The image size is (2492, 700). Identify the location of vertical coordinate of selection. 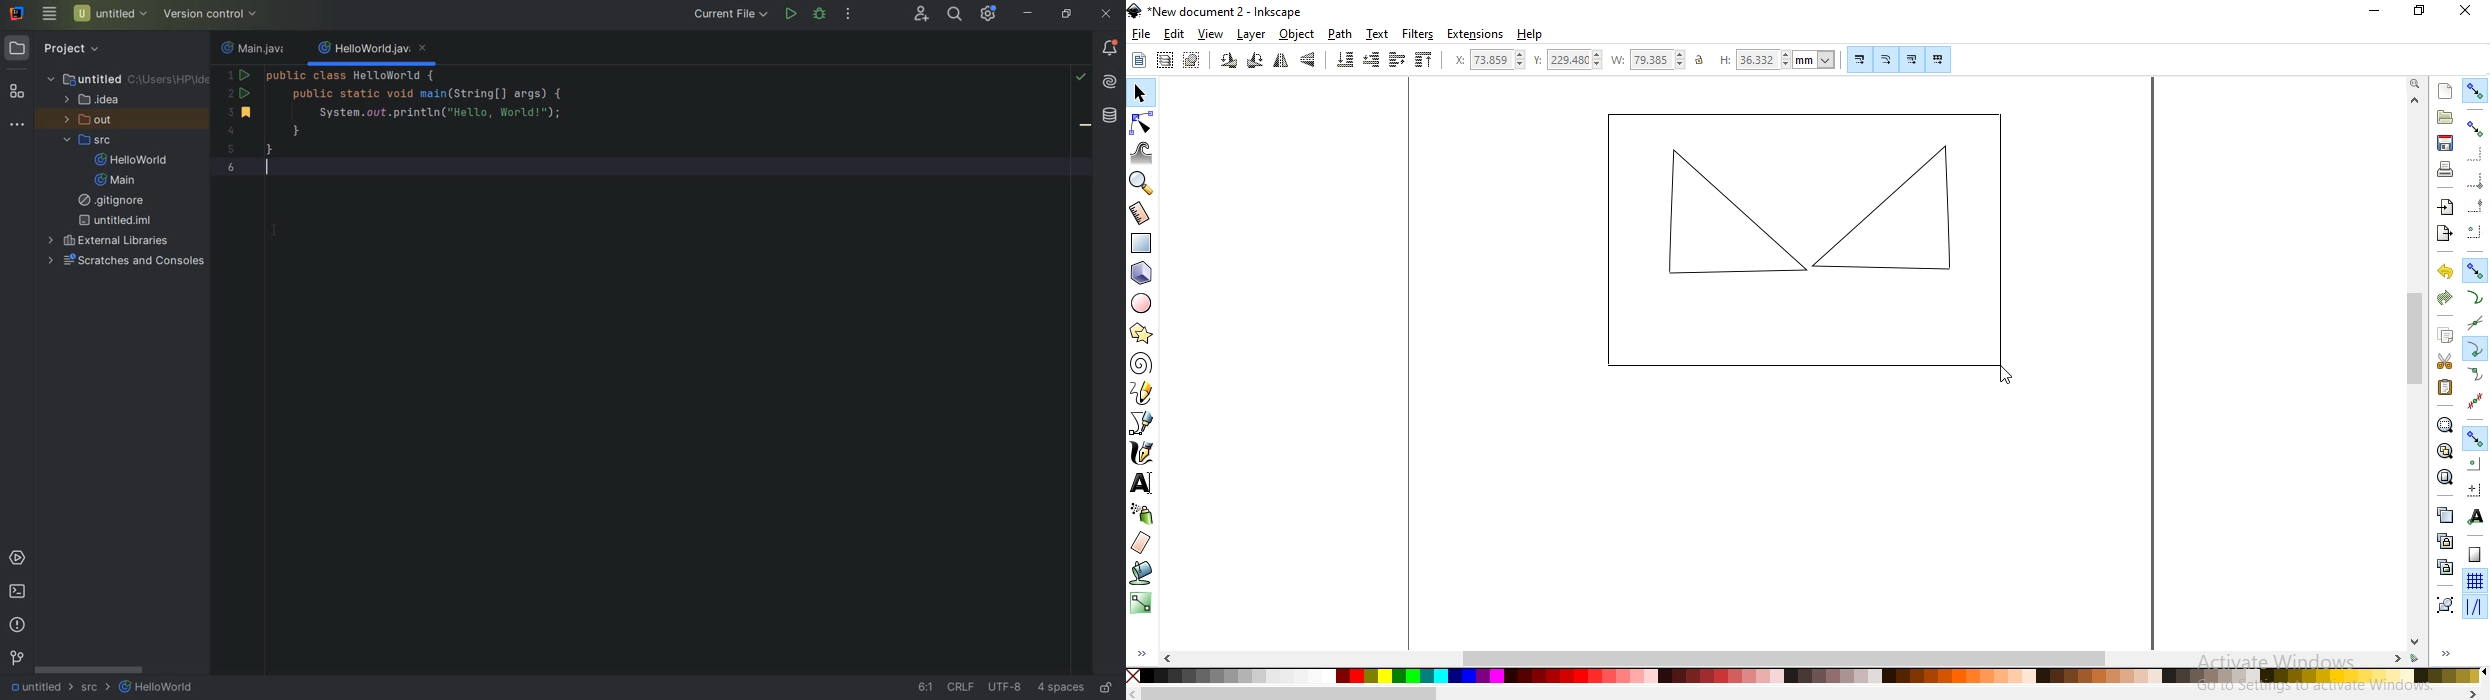
(1569, 59).